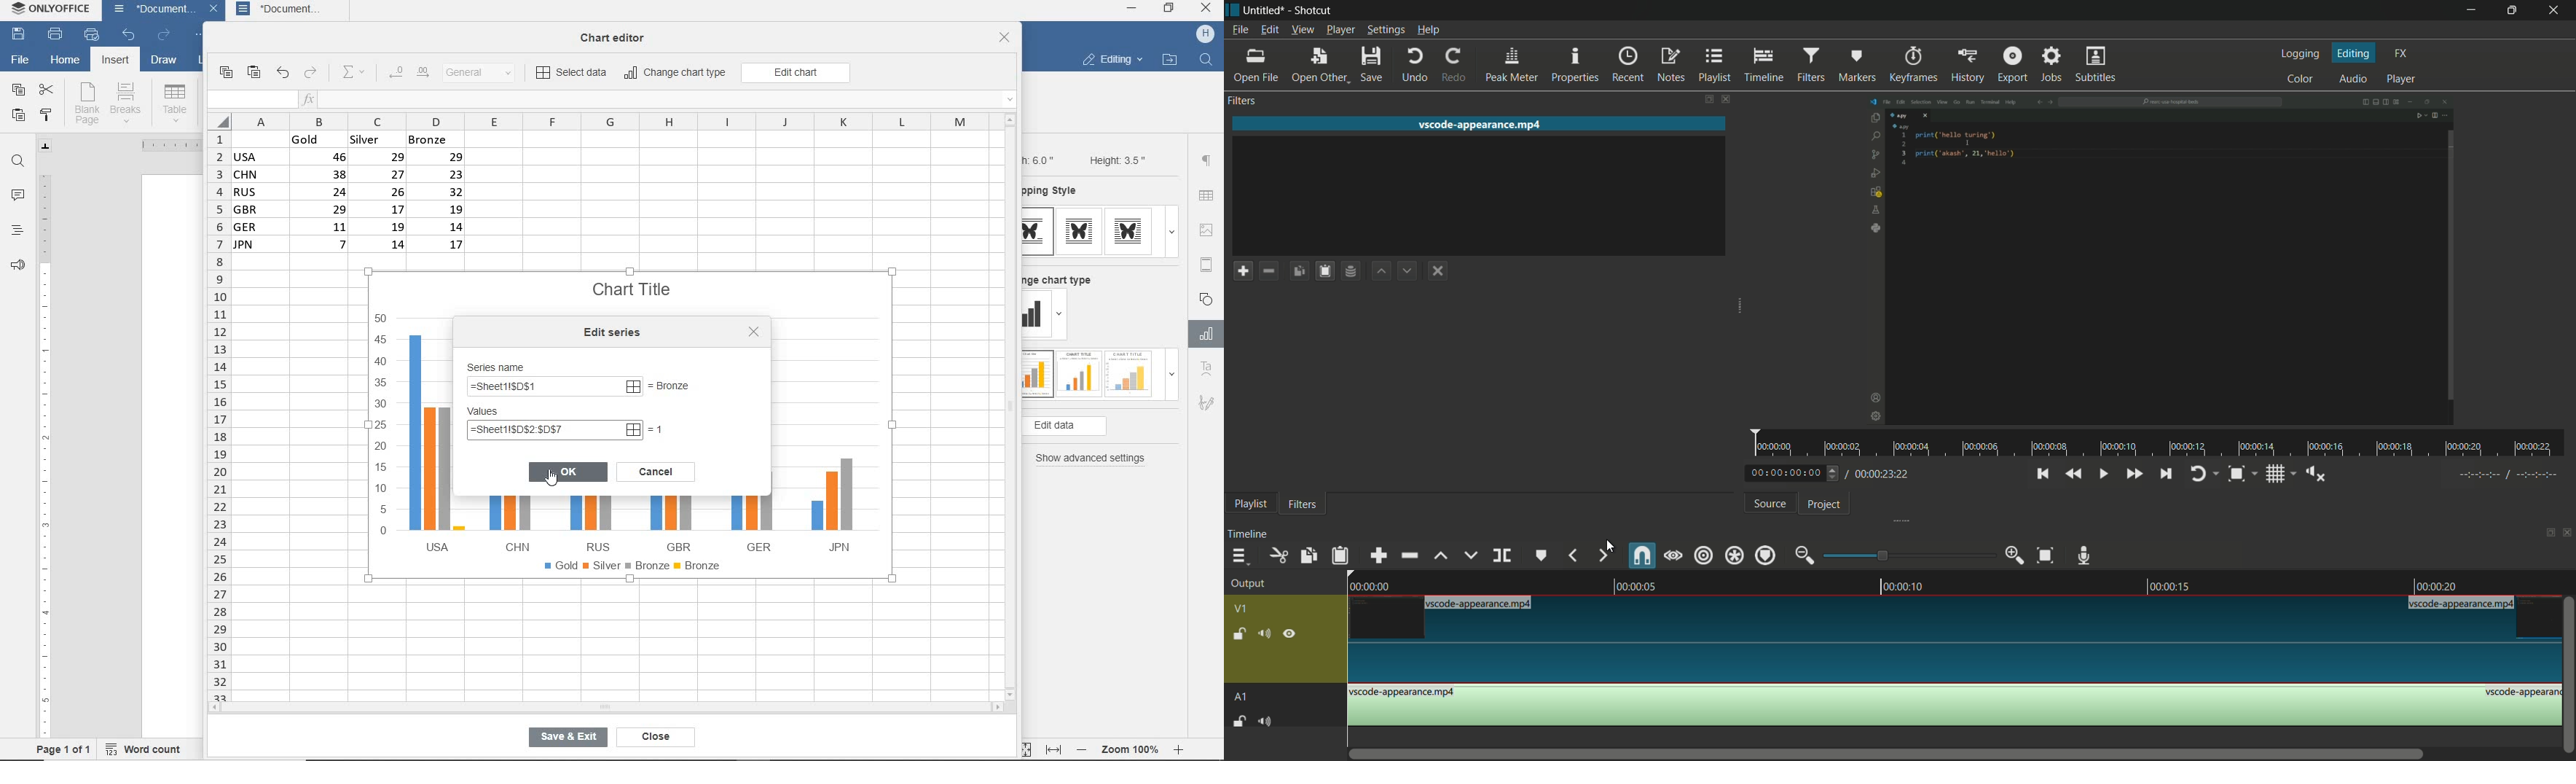  I want to click on open file, so click(1256, 66).